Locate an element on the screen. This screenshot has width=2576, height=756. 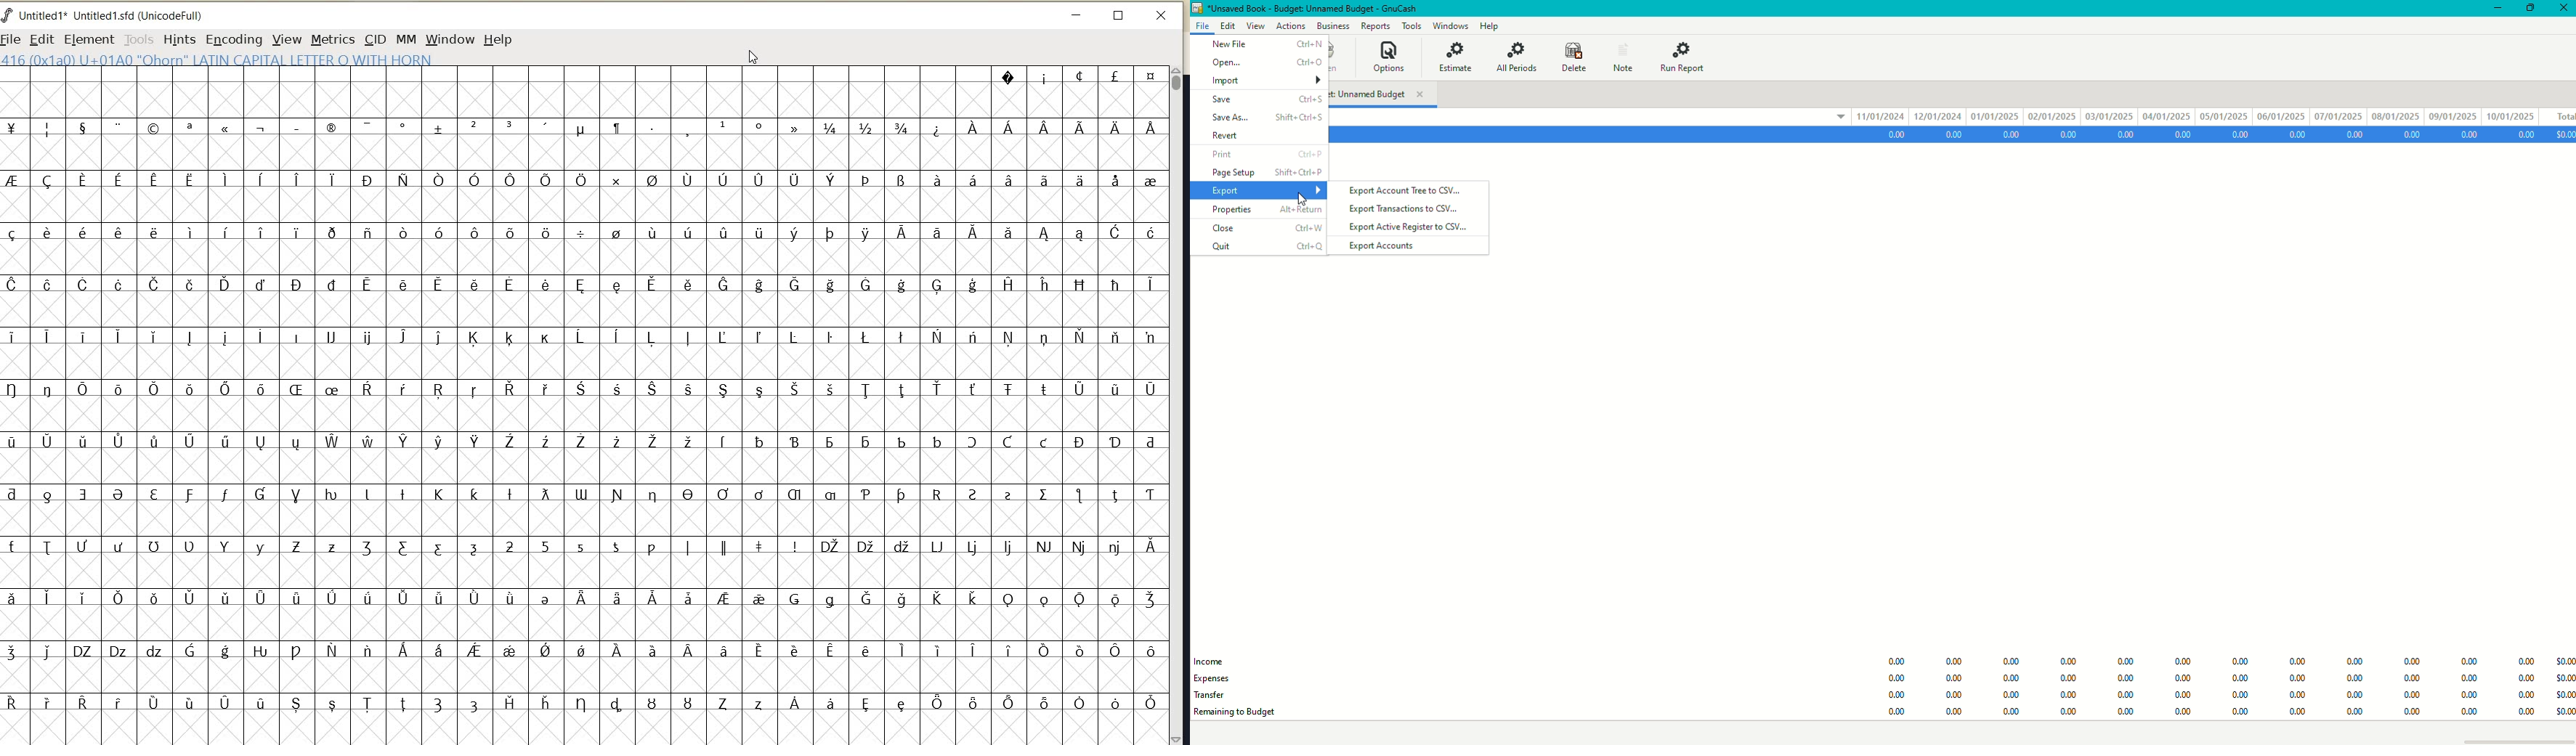
Income is located at coordinates (1209, 660).